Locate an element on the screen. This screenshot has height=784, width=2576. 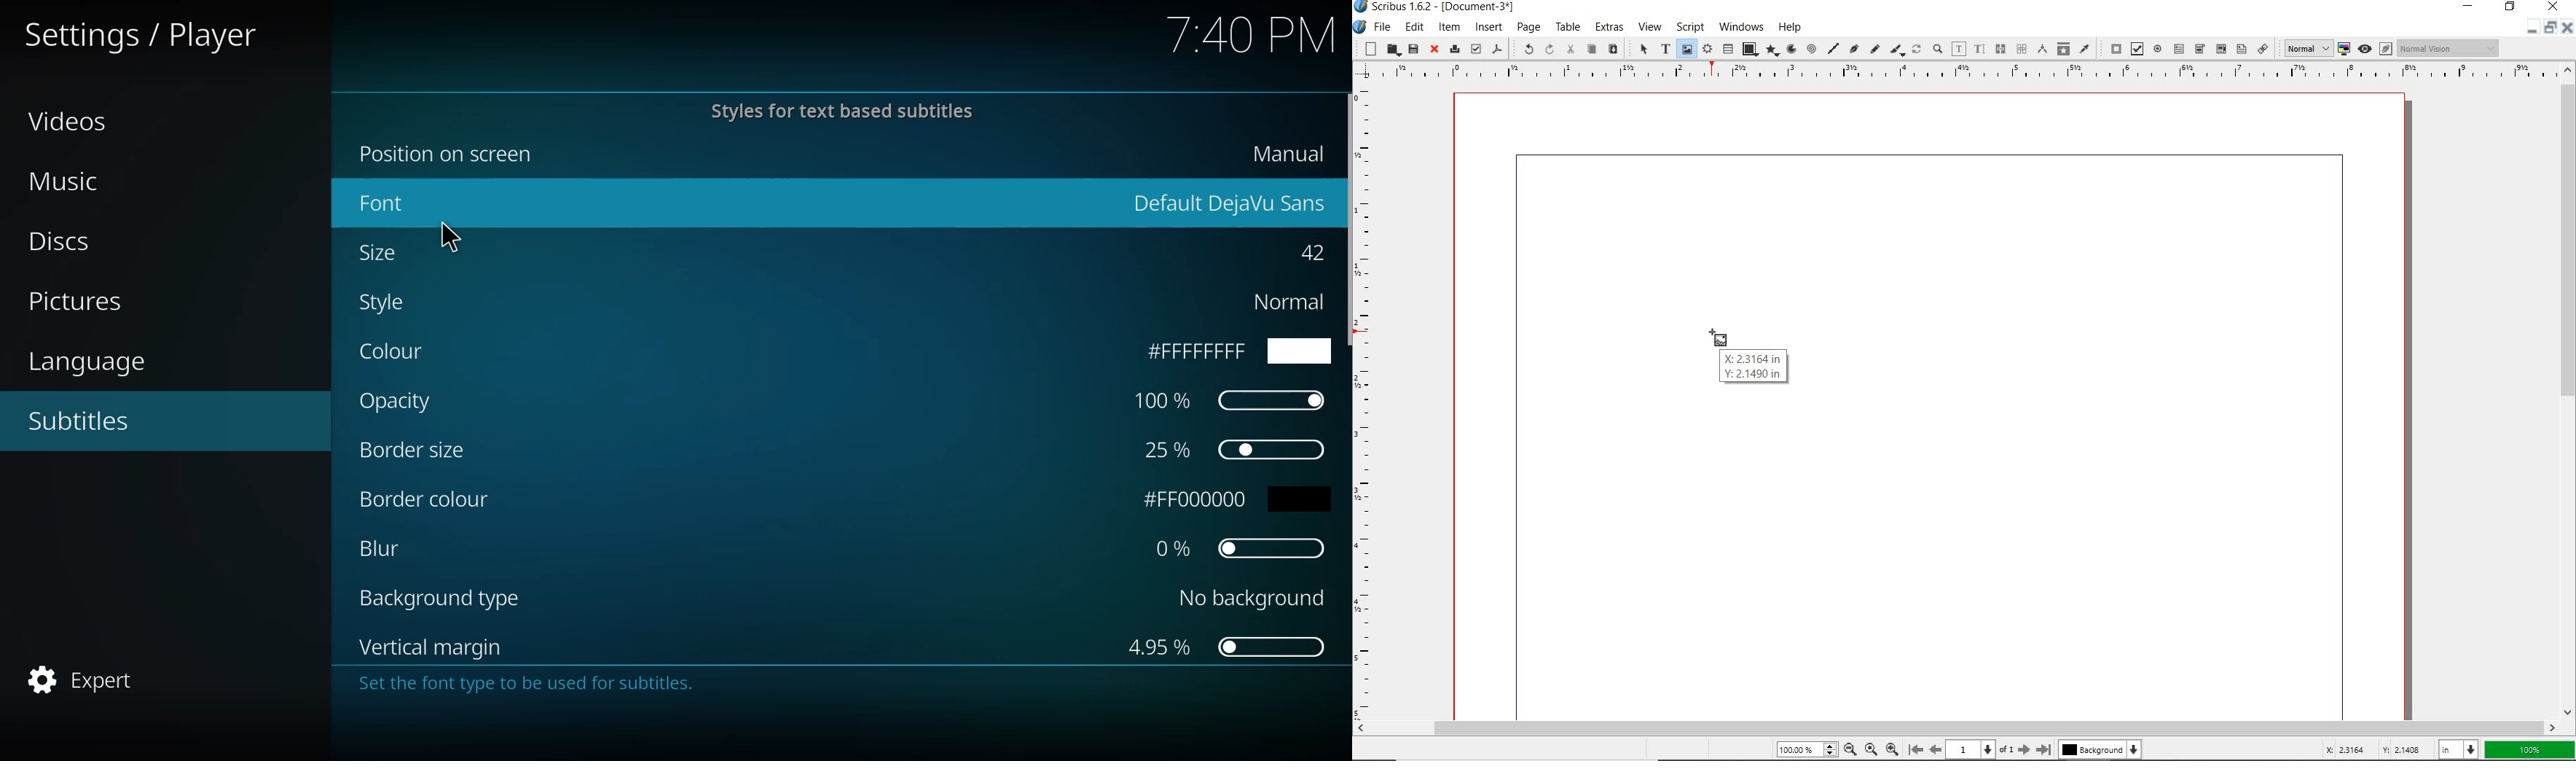
pdf check box is located at coordinates (2135, 48).